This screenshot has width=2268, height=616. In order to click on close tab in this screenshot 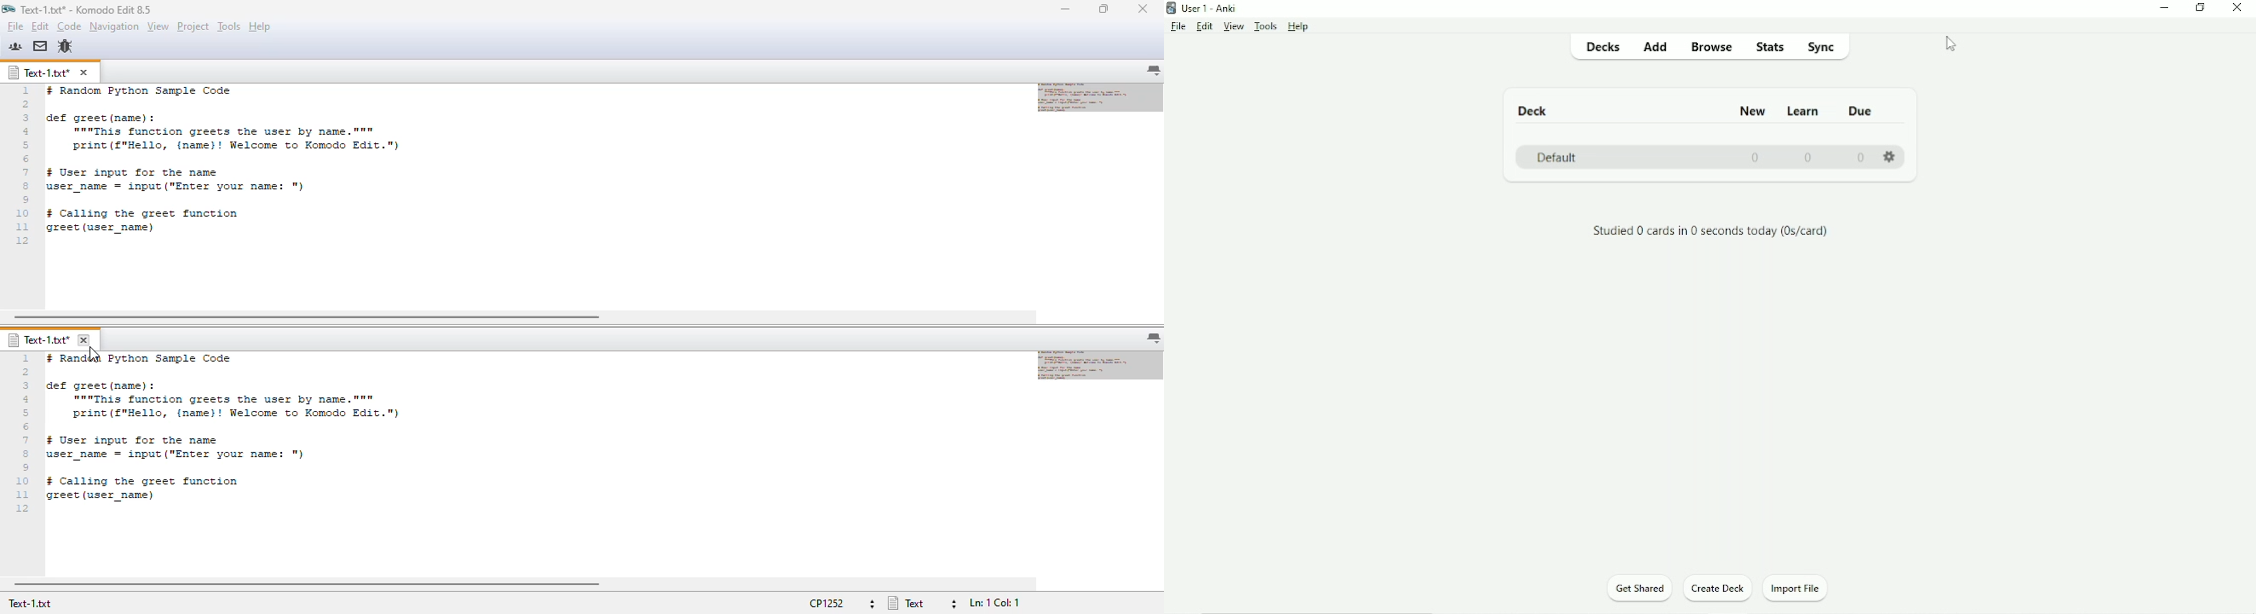, I will do `click(84, 341)`.